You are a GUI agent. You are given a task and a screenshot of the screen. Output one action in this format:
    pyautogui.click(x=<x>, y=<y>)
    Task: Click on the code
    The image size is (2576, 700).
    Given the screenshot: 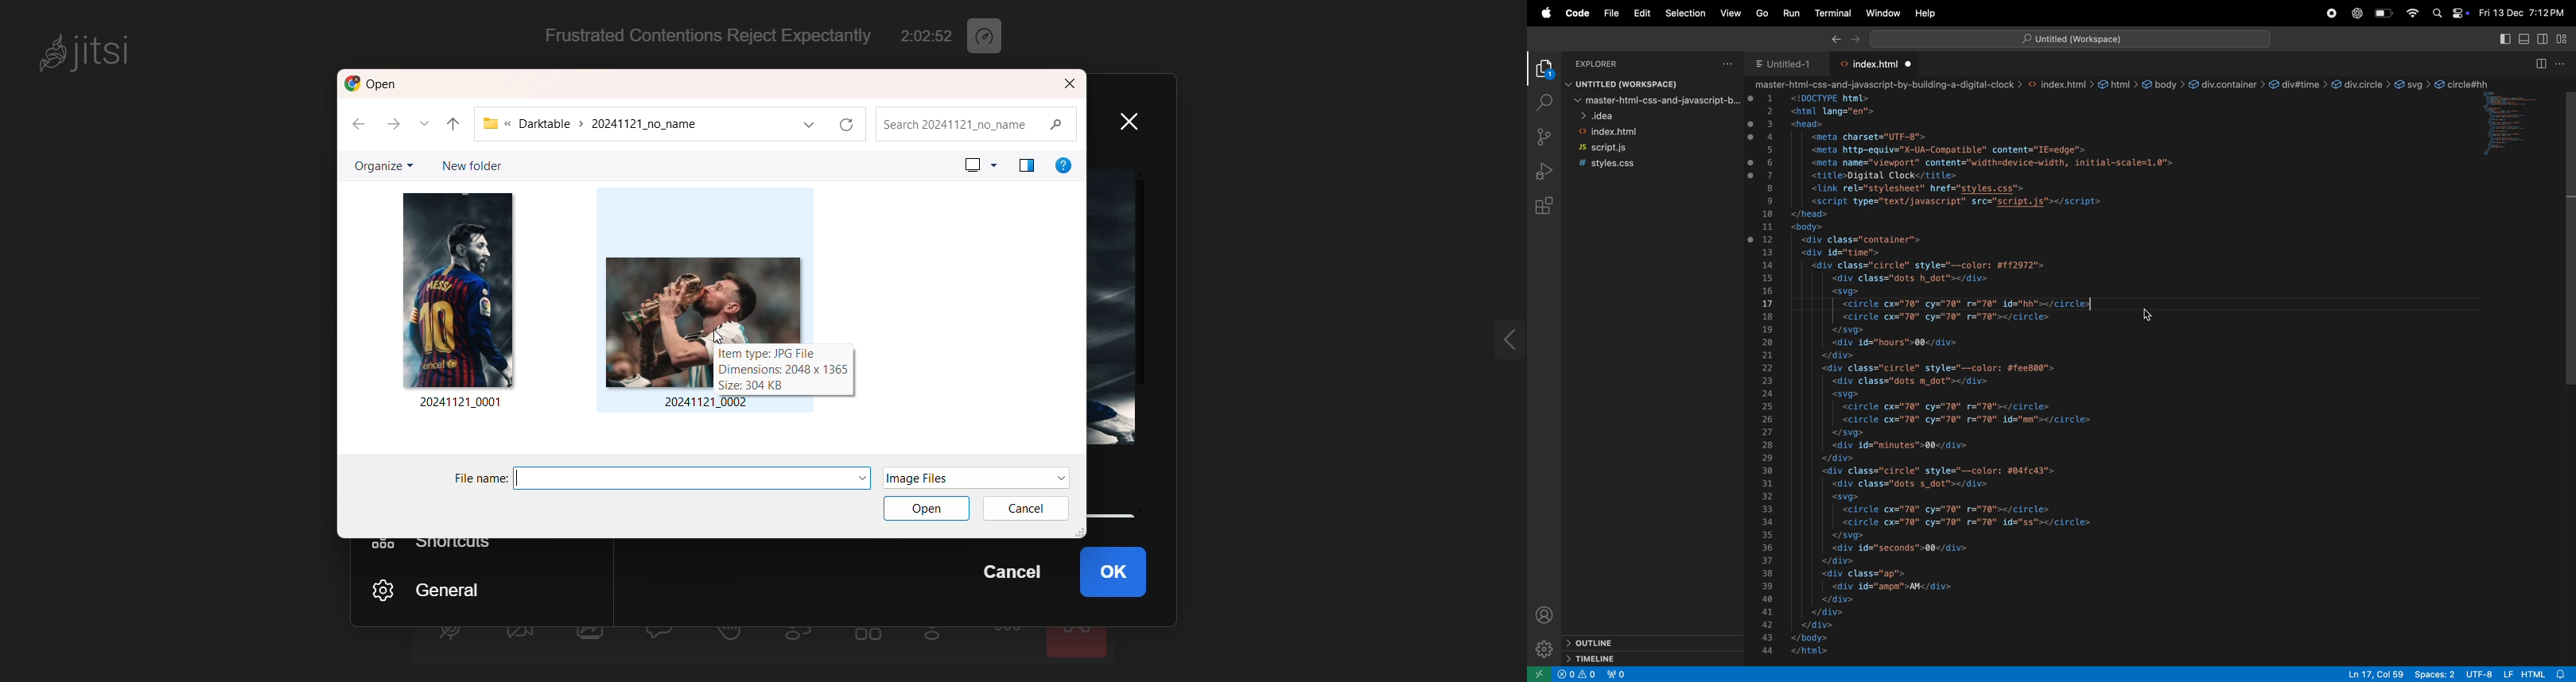 What is the action you would take?
    pyautogui.click(x=1577, y=15)
    